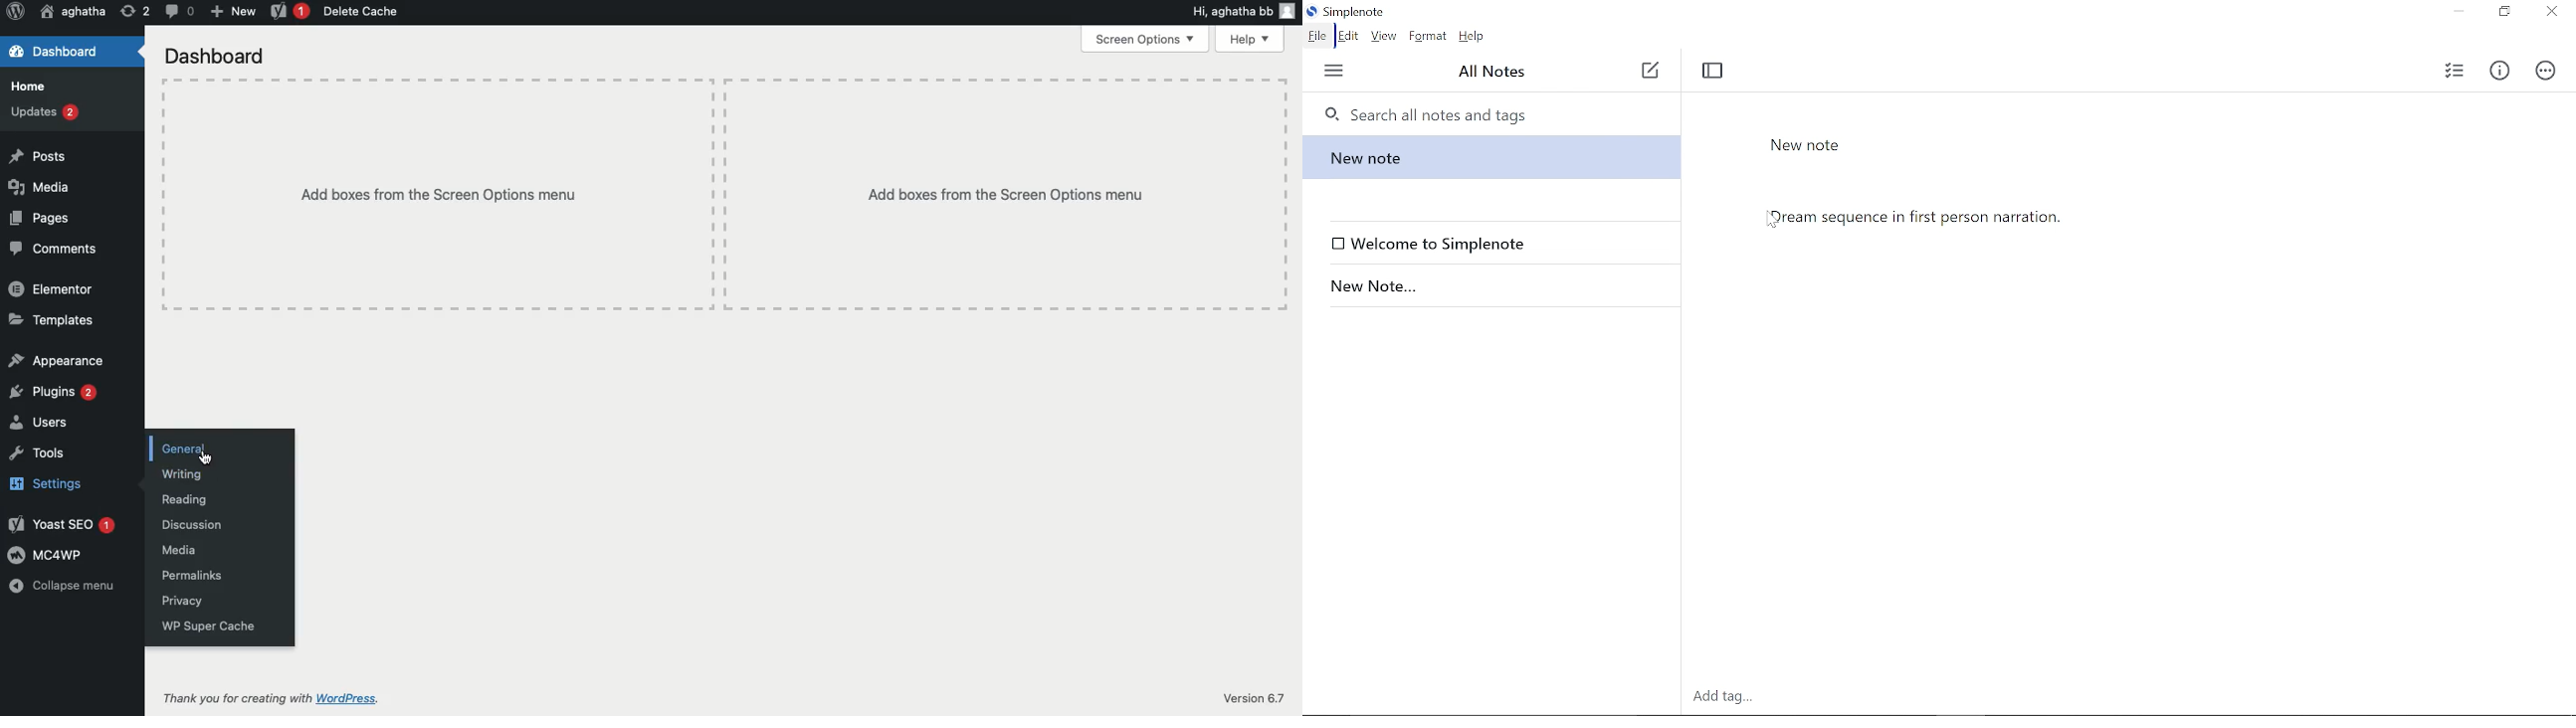 The image size is (2576, 728). What do you see at coordinates (1495, 243) in the screenshot?
I see `Note titled "Welcome to Simplenote"` at bounding box center [1495, 243].